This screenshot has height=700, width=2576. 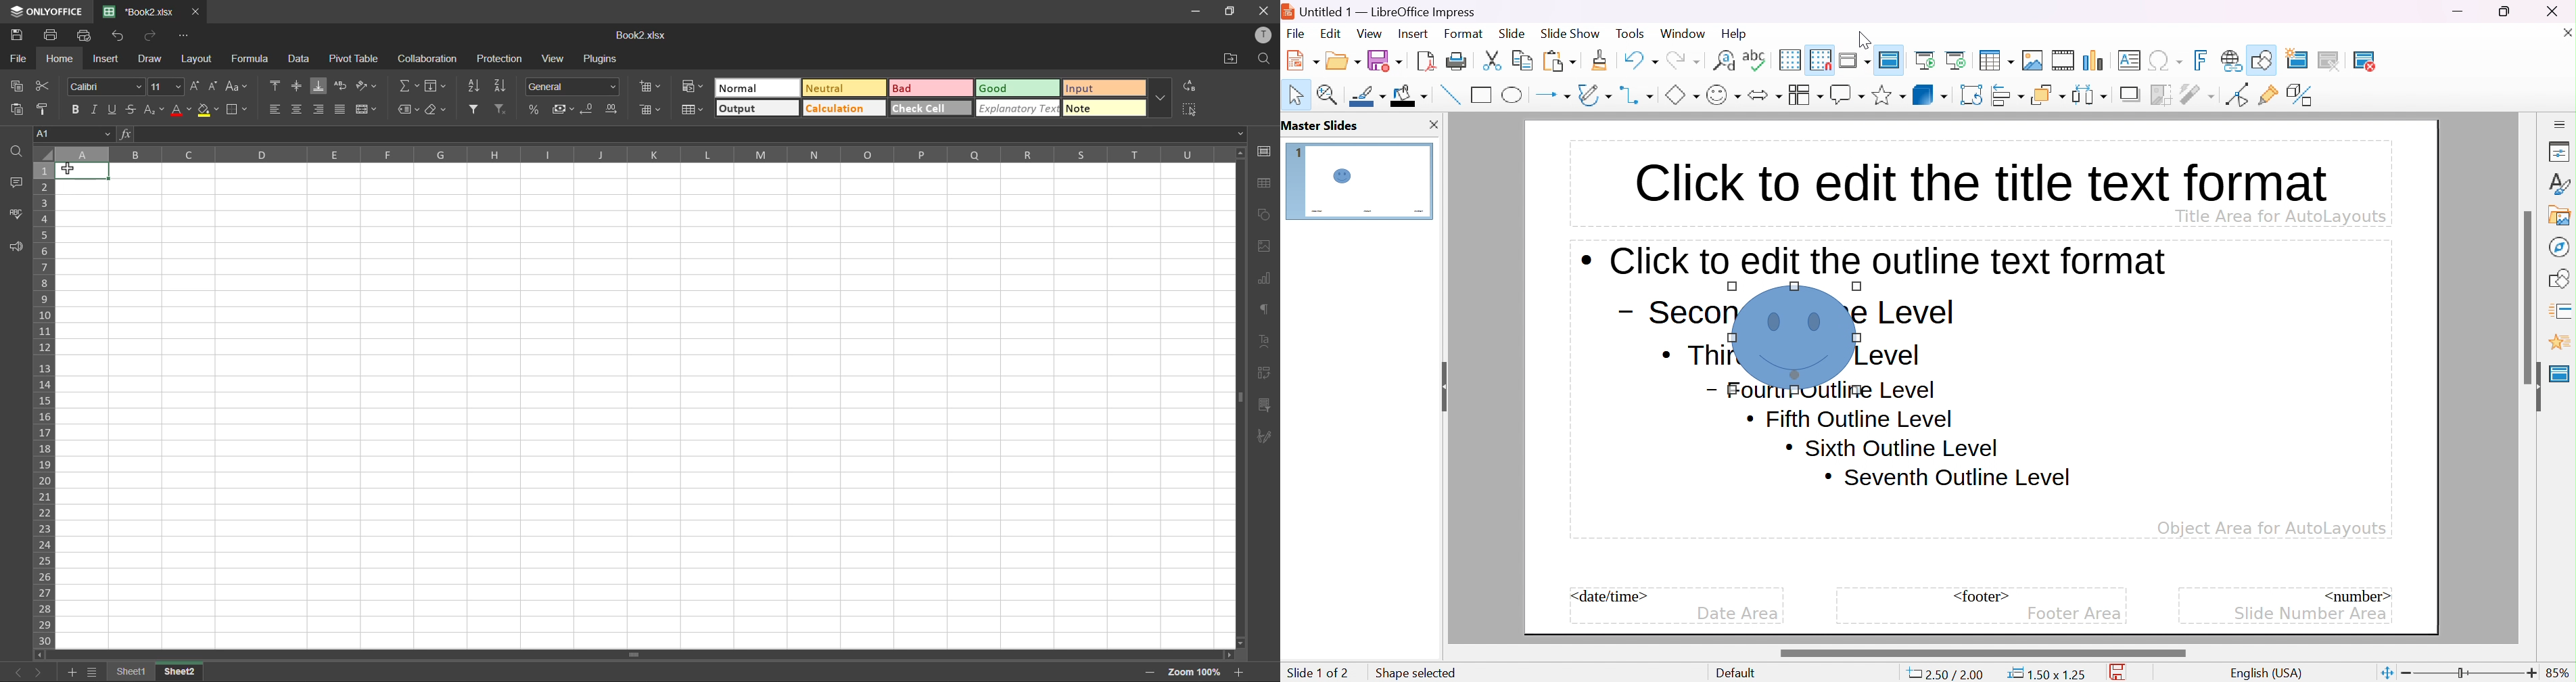 I want to click on file, so click(x=19, y=61).